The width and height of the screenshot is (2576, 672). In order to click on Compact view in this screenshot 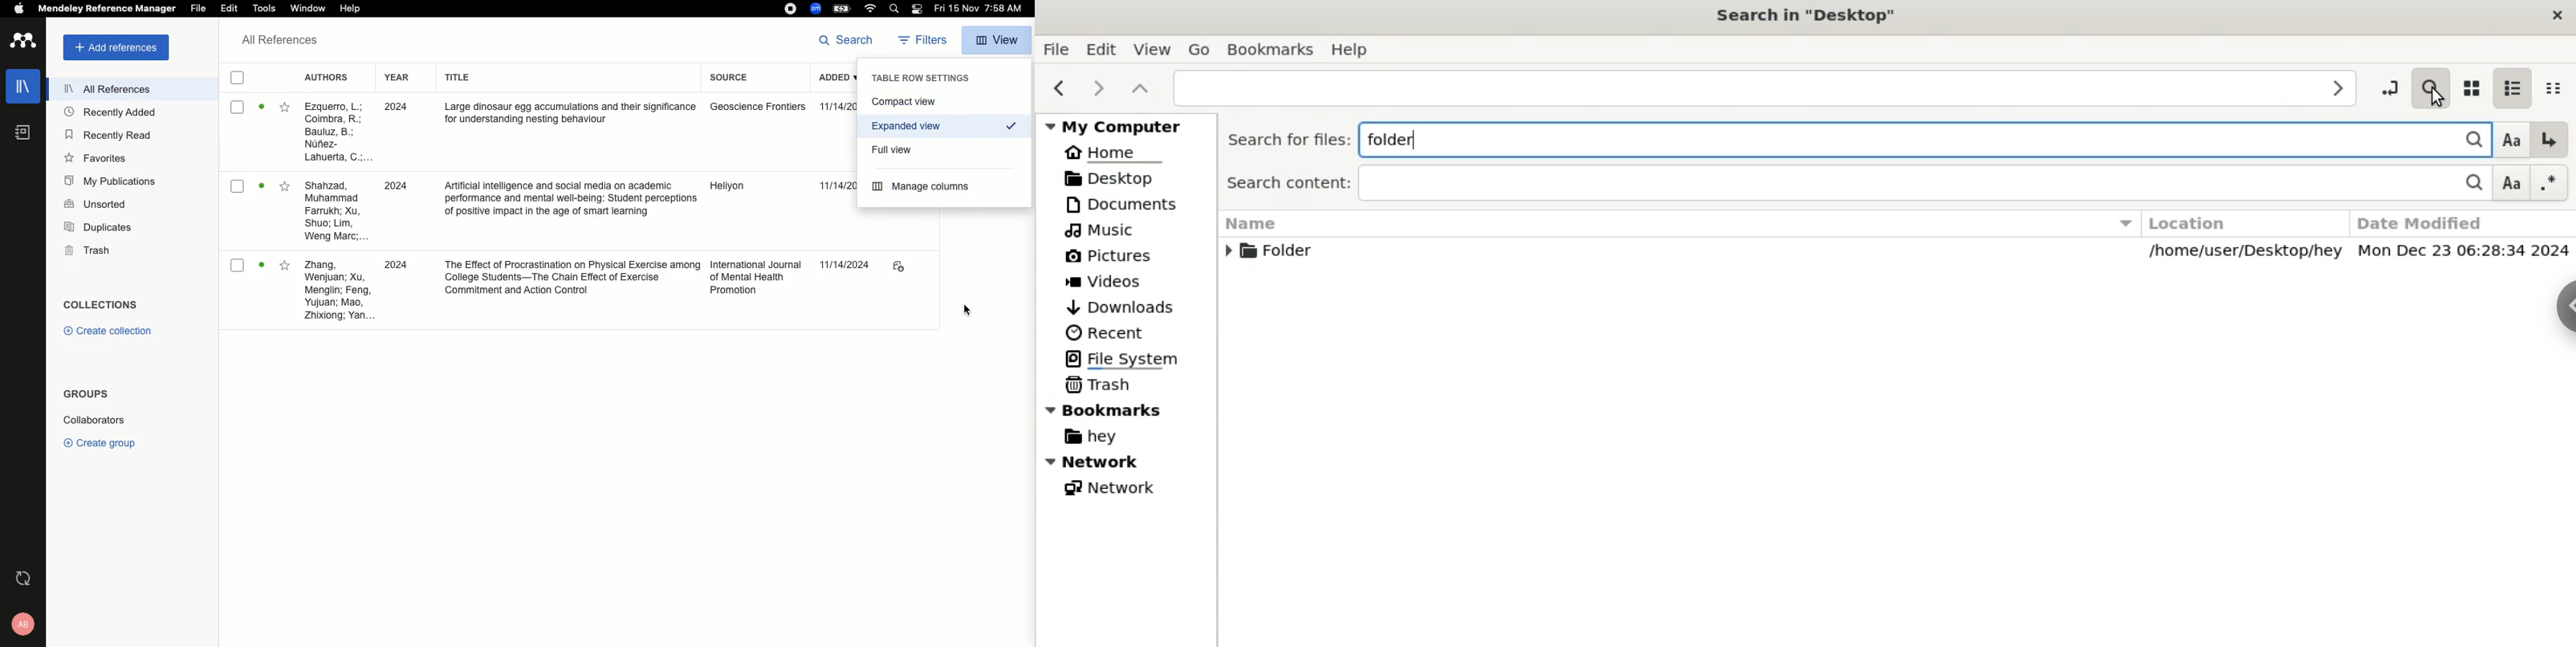, I will do `click(945, 102)`.